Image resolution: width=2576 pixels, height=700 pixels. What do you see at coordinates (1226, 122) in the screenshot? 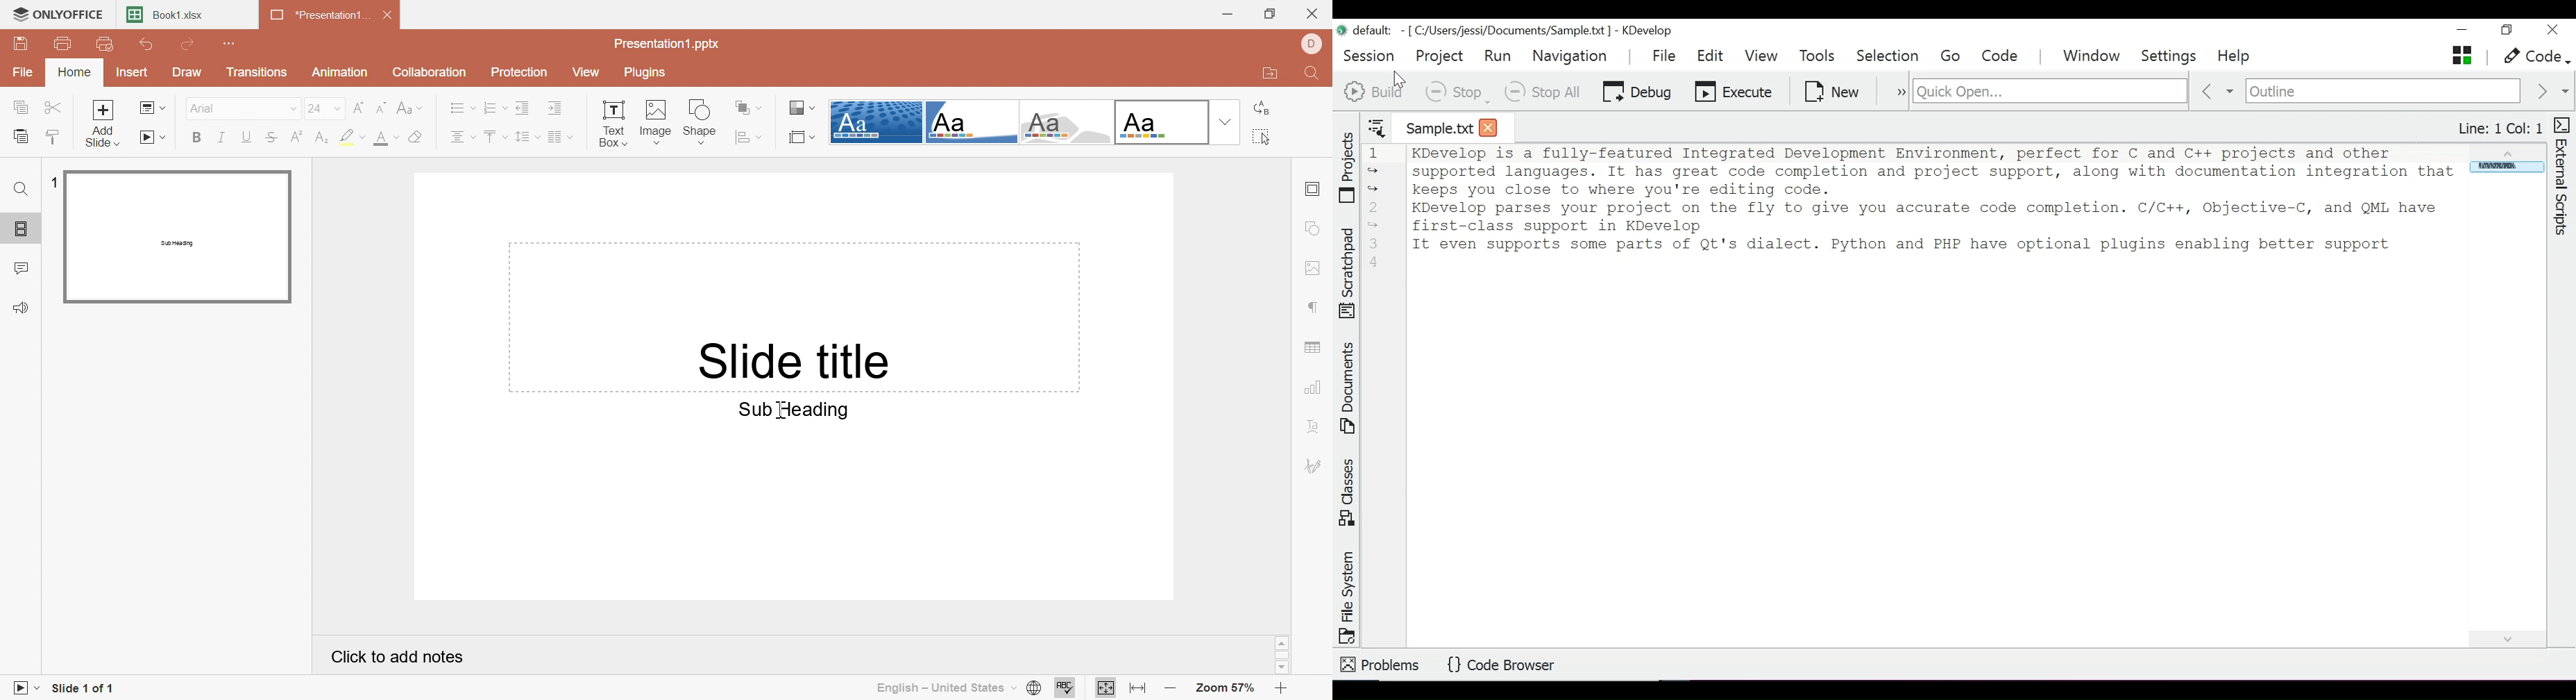
I see `Drop Down` at bounding box center [1226, 122].